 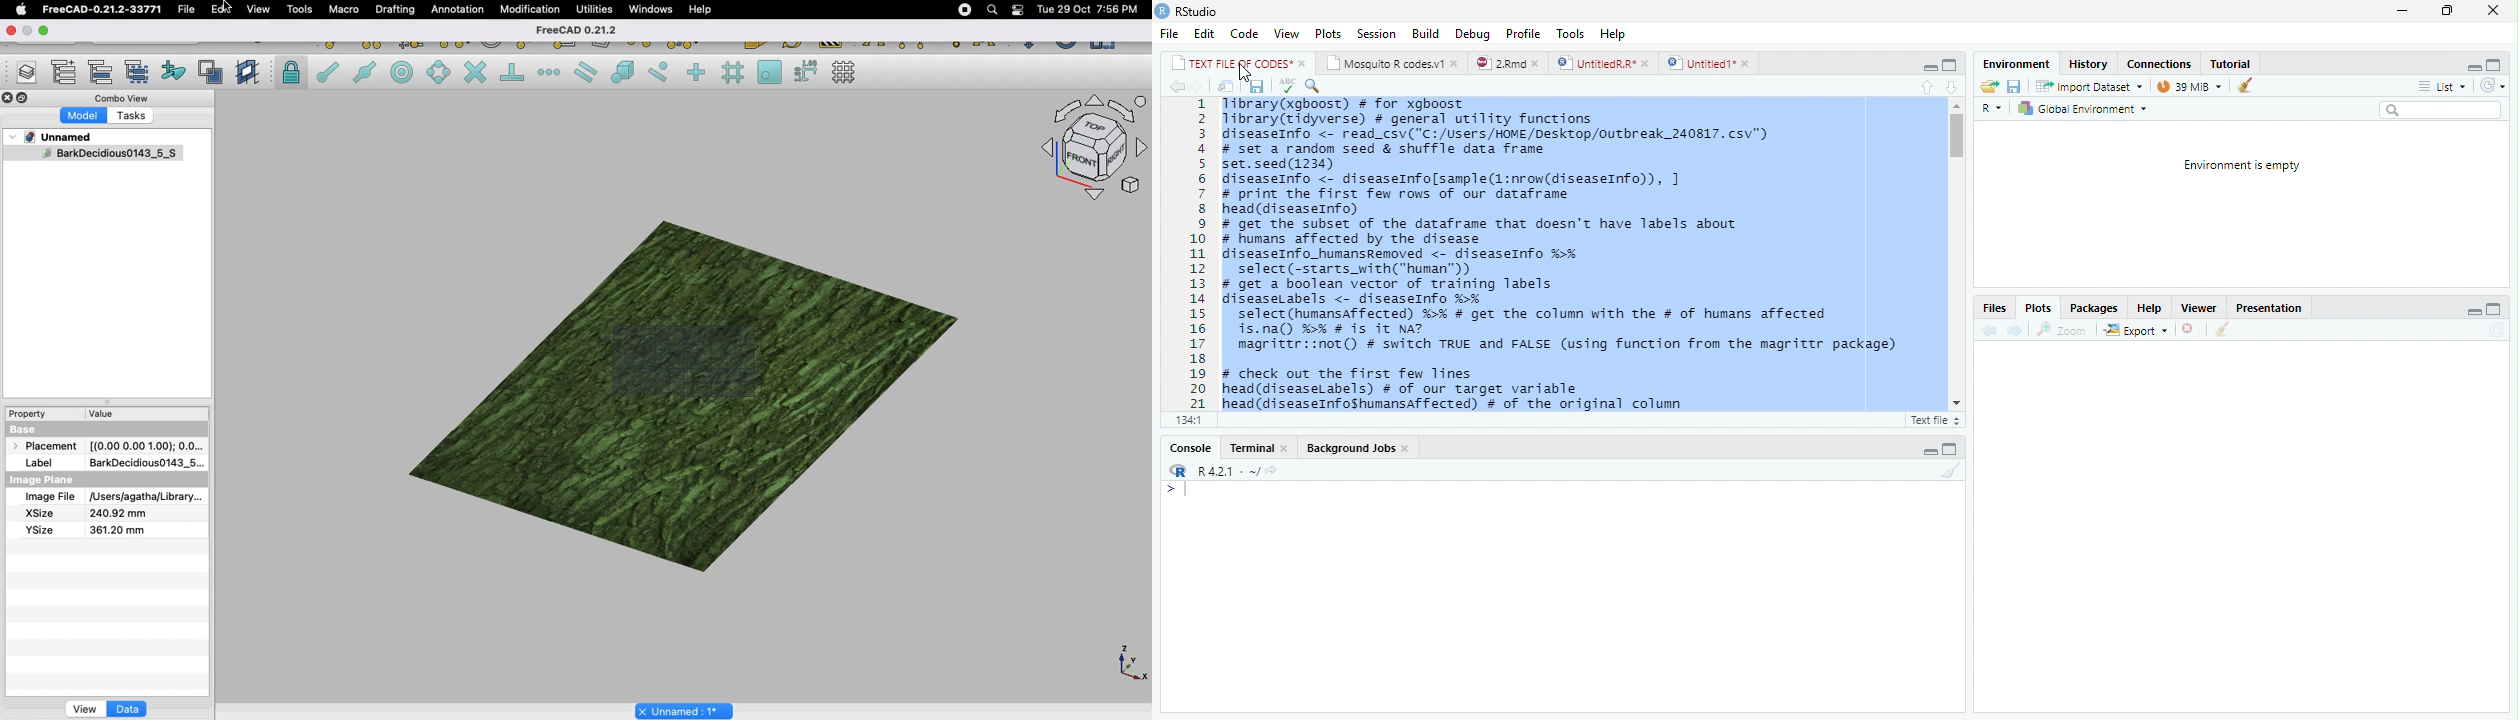 What do you see at coordinates (328, 74) in the screenshot?
I see `Snap endpoint` at bounding box center [328, 74].